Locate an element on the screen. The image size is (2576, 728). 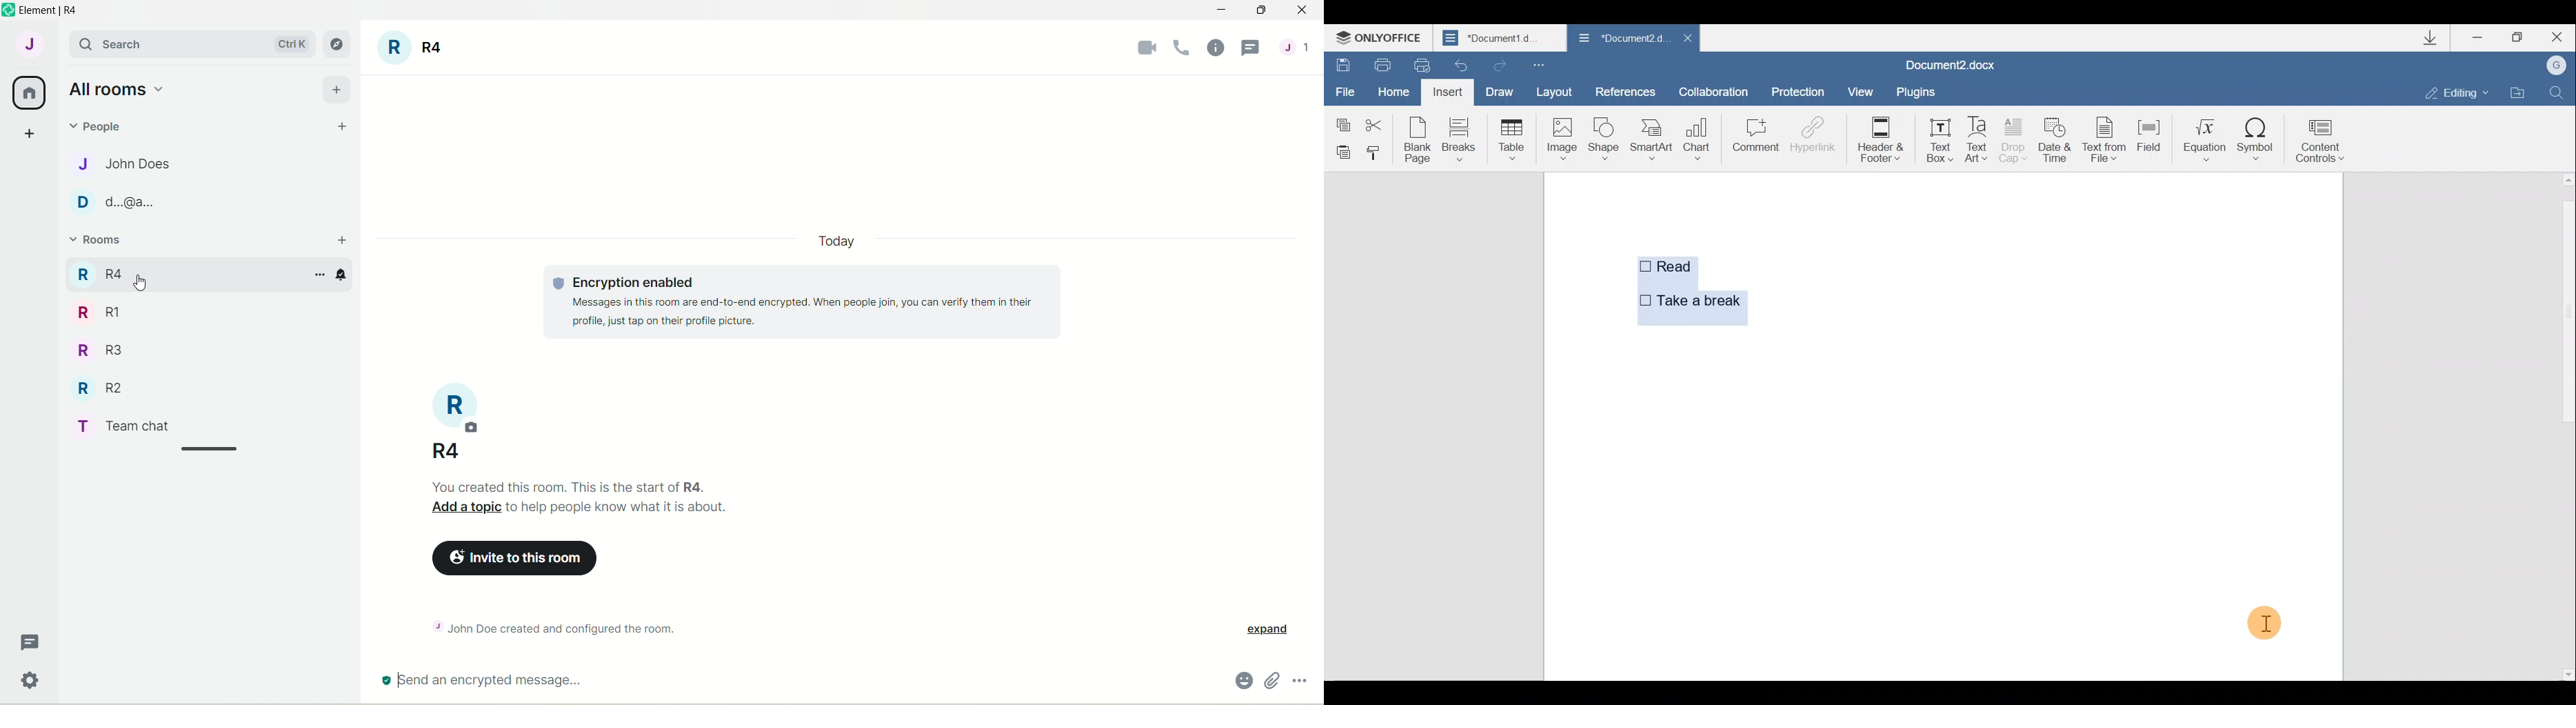
settings is located at coordinates (32, 683).